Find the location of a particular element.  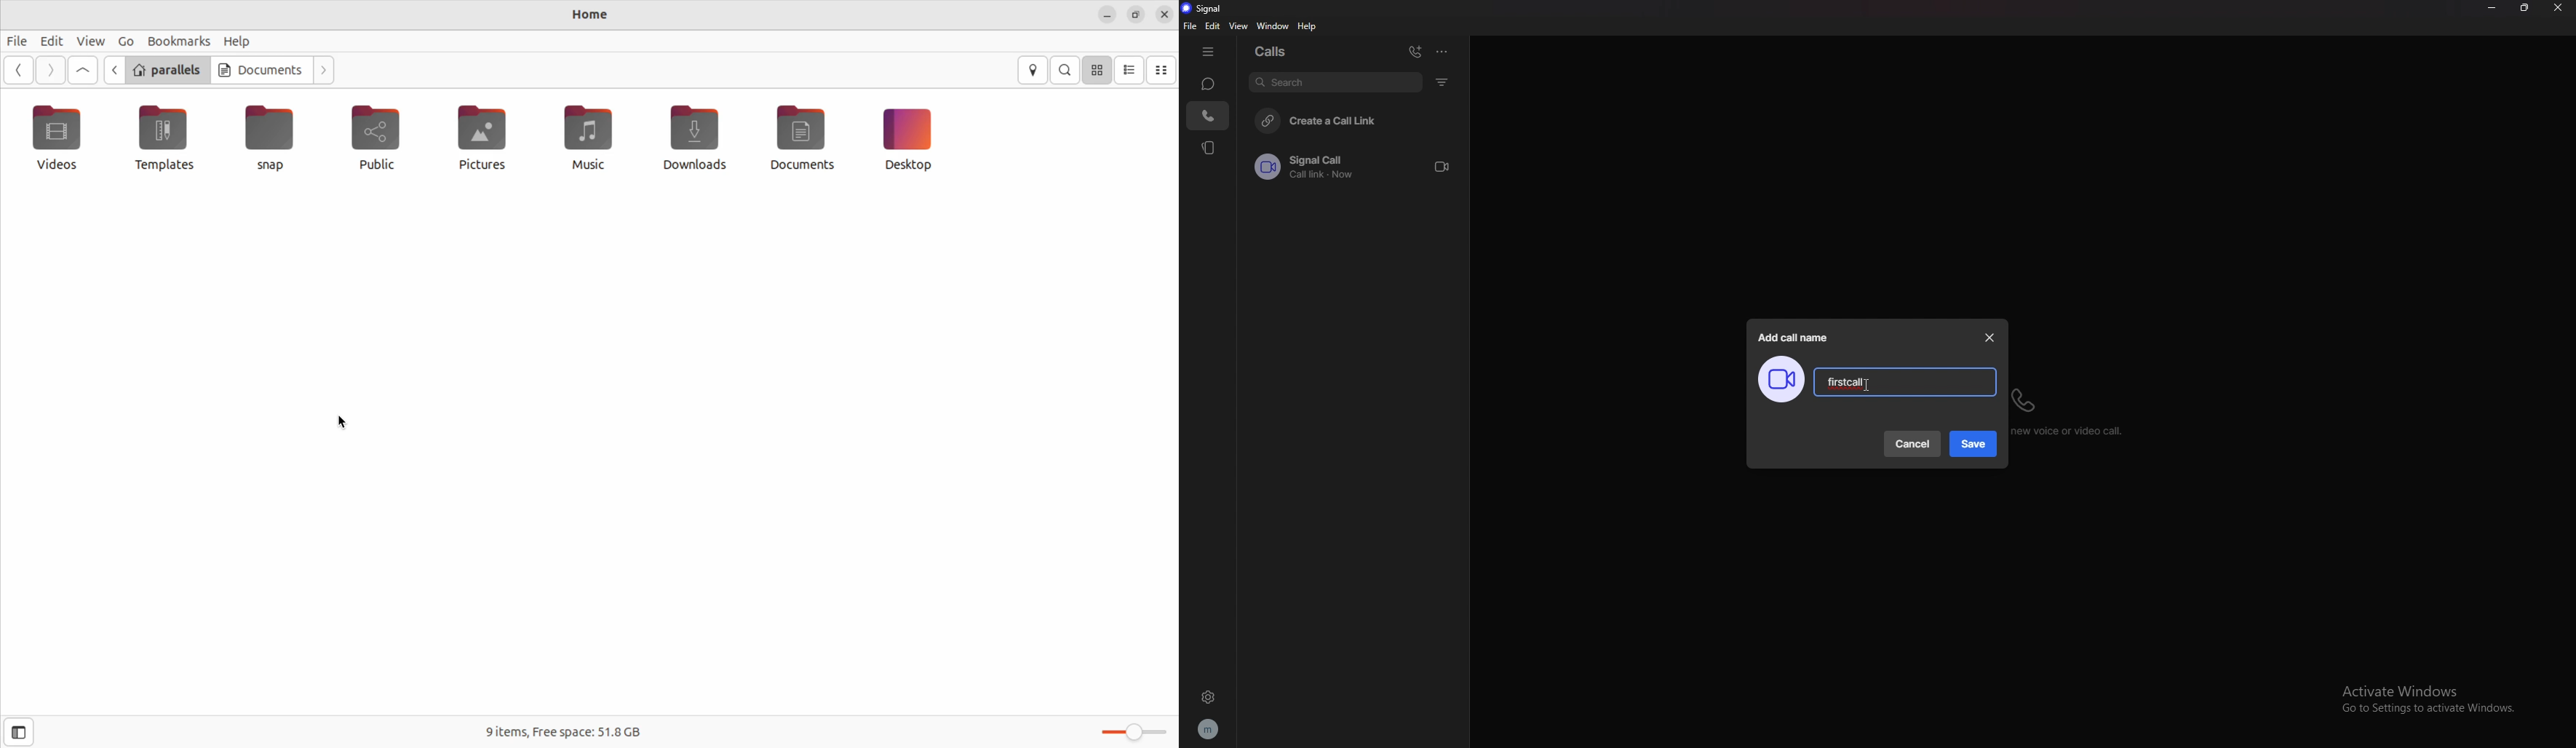

options is located at coordinates (1442, 51).